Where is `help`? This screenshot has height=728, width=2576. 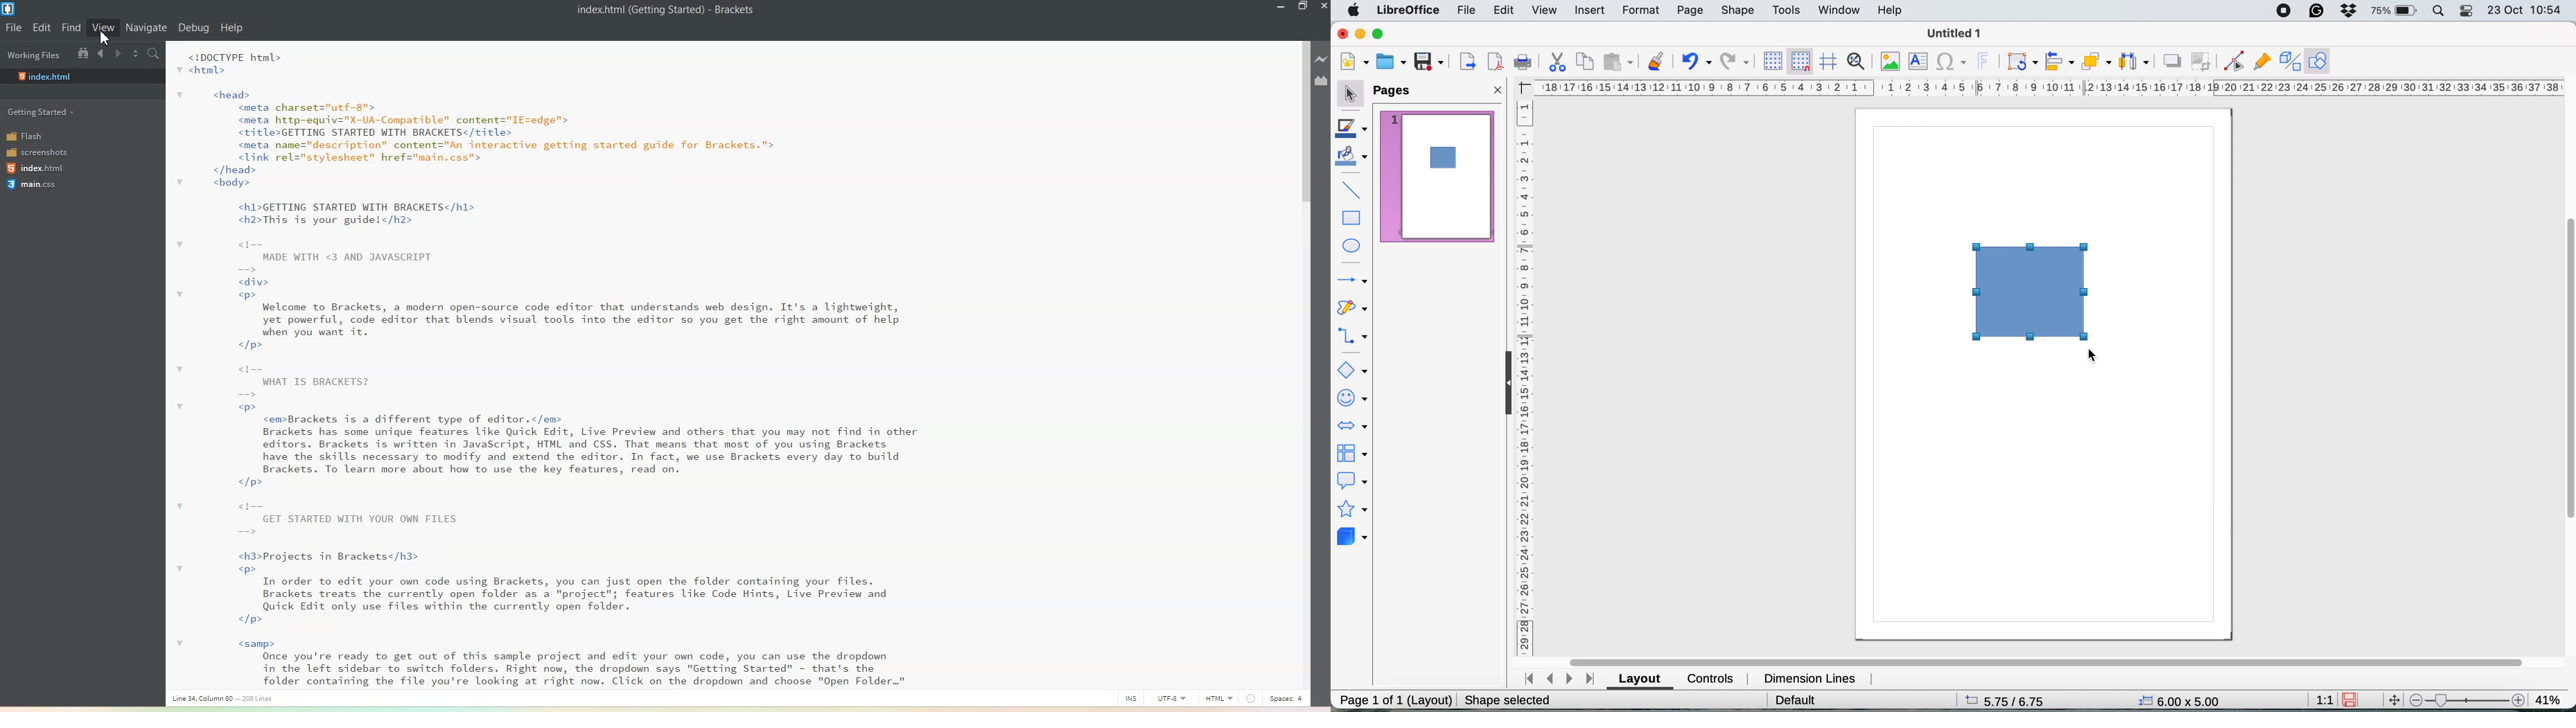 help is located at coordinates (1892, 10).